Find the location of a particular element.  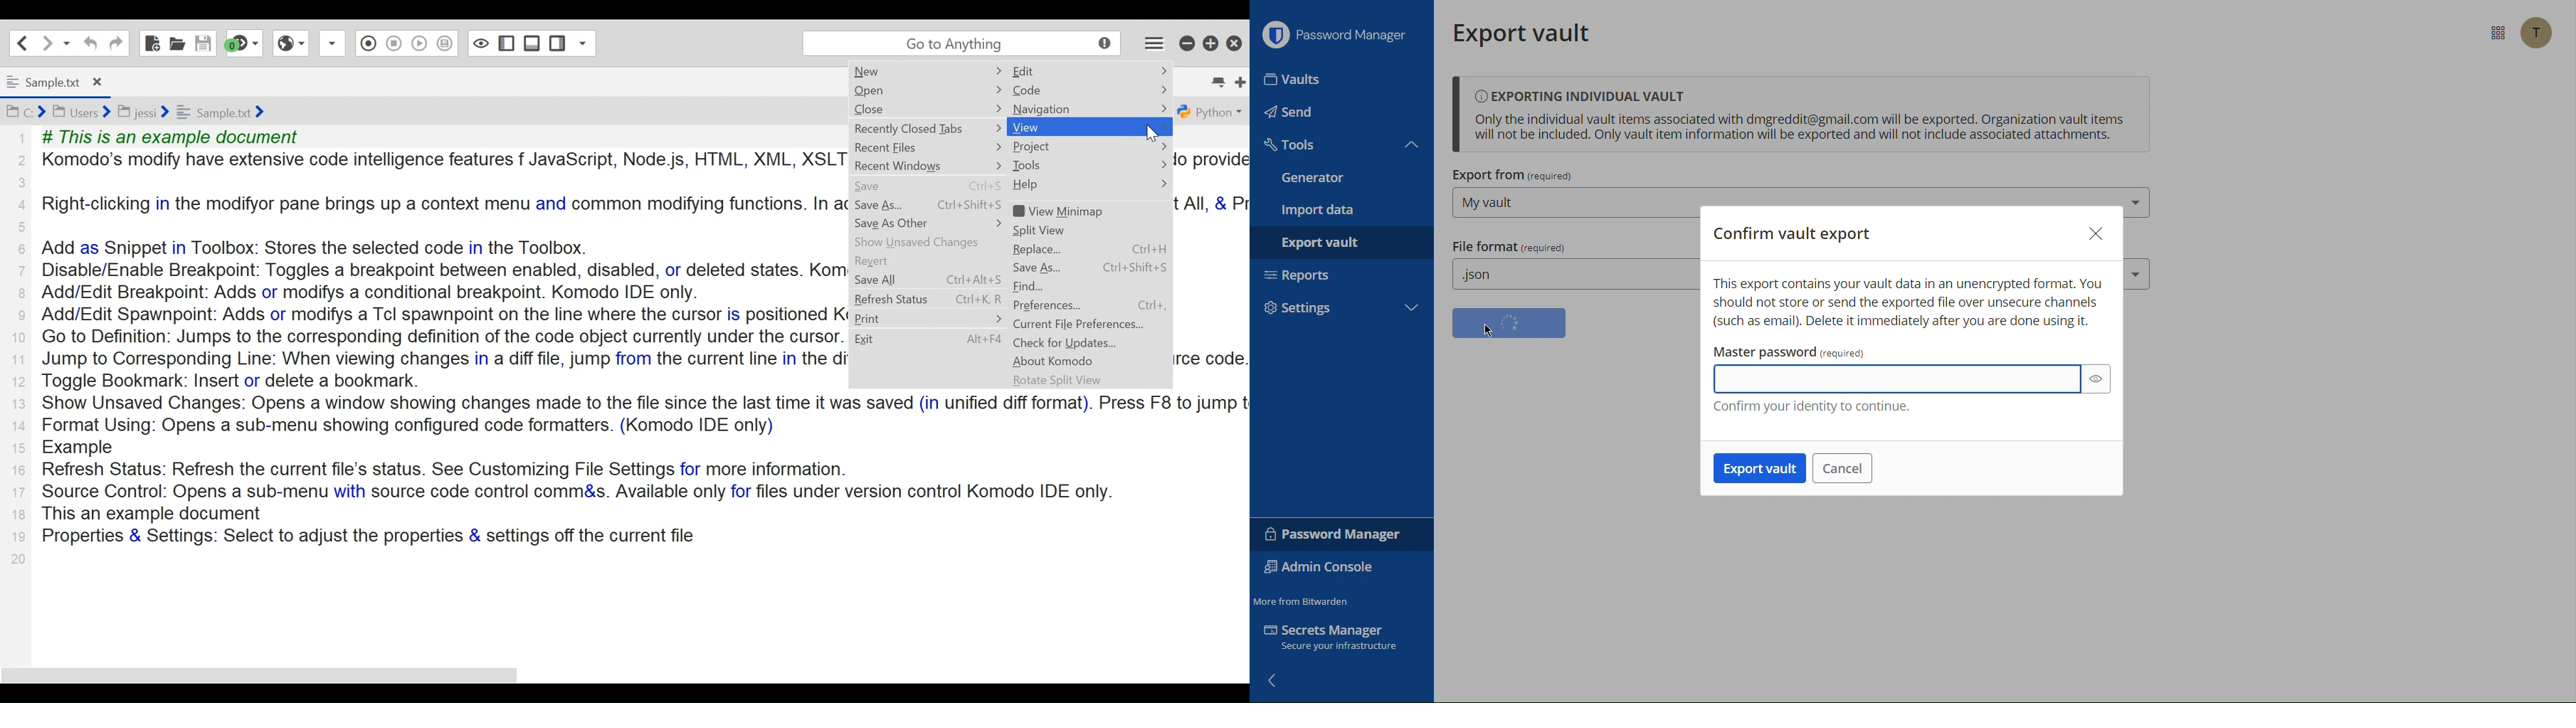

Show/Hide bottom Pane is located at coordinates (505, 43).